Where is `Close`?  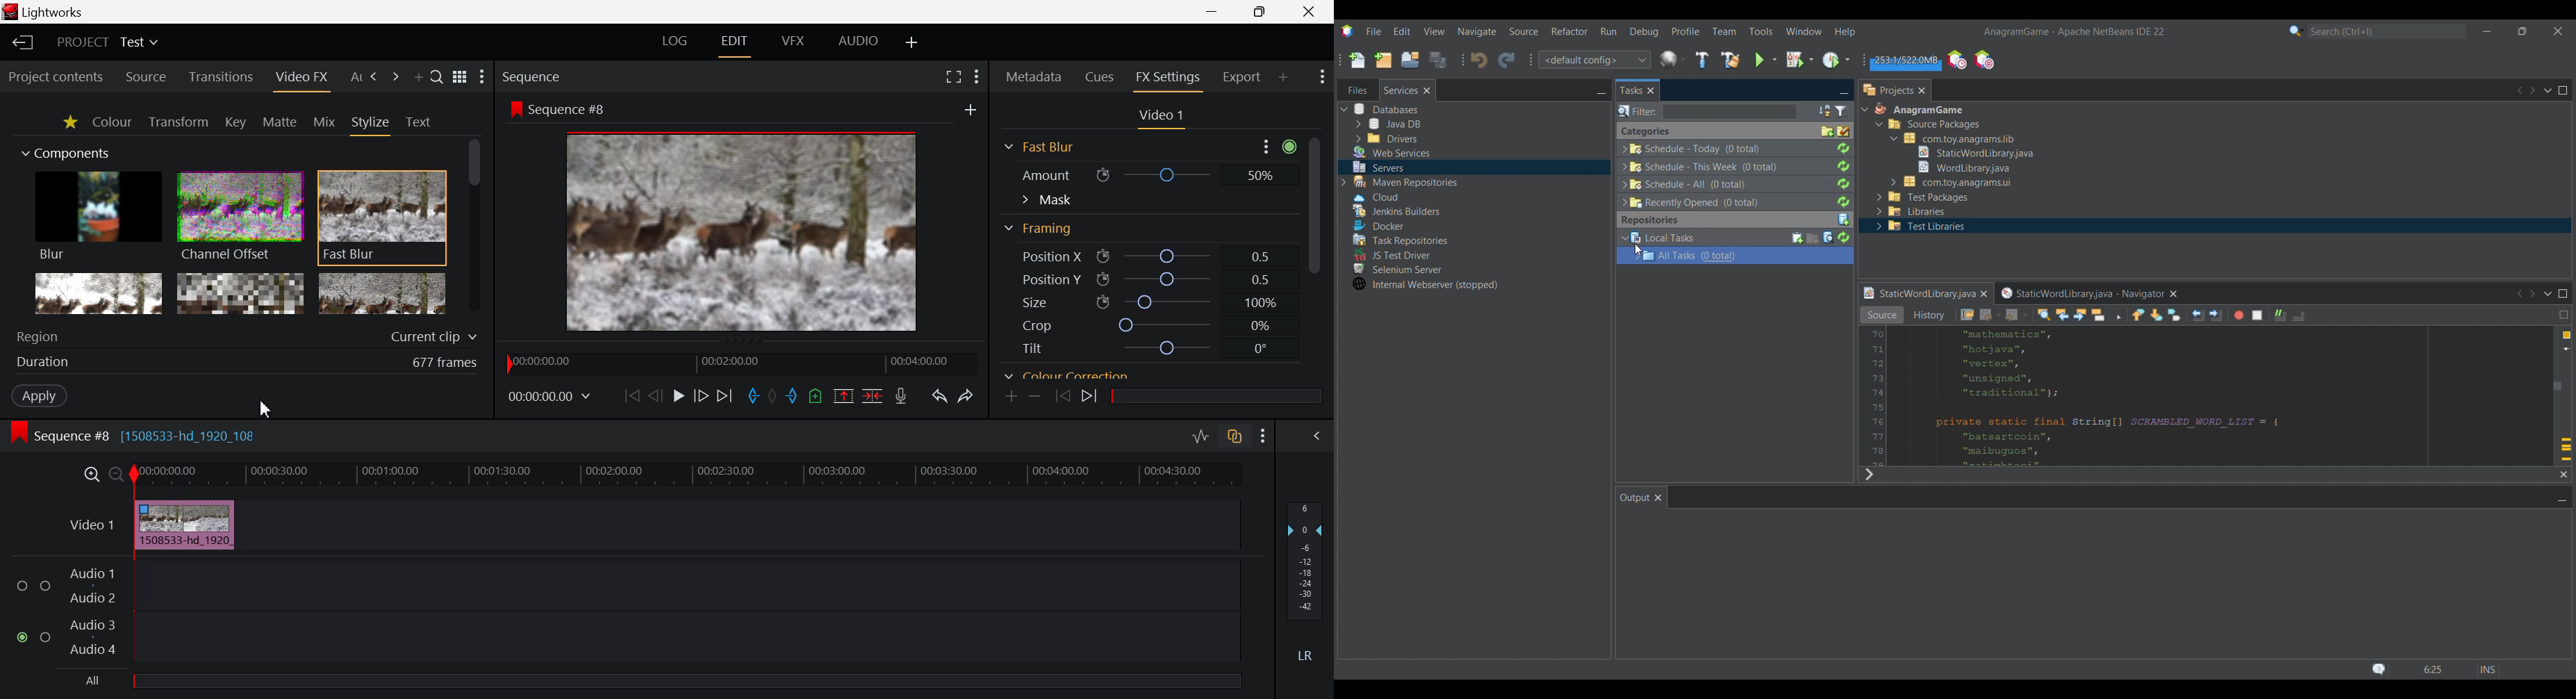
Close is located at coordinates (1308, 11).